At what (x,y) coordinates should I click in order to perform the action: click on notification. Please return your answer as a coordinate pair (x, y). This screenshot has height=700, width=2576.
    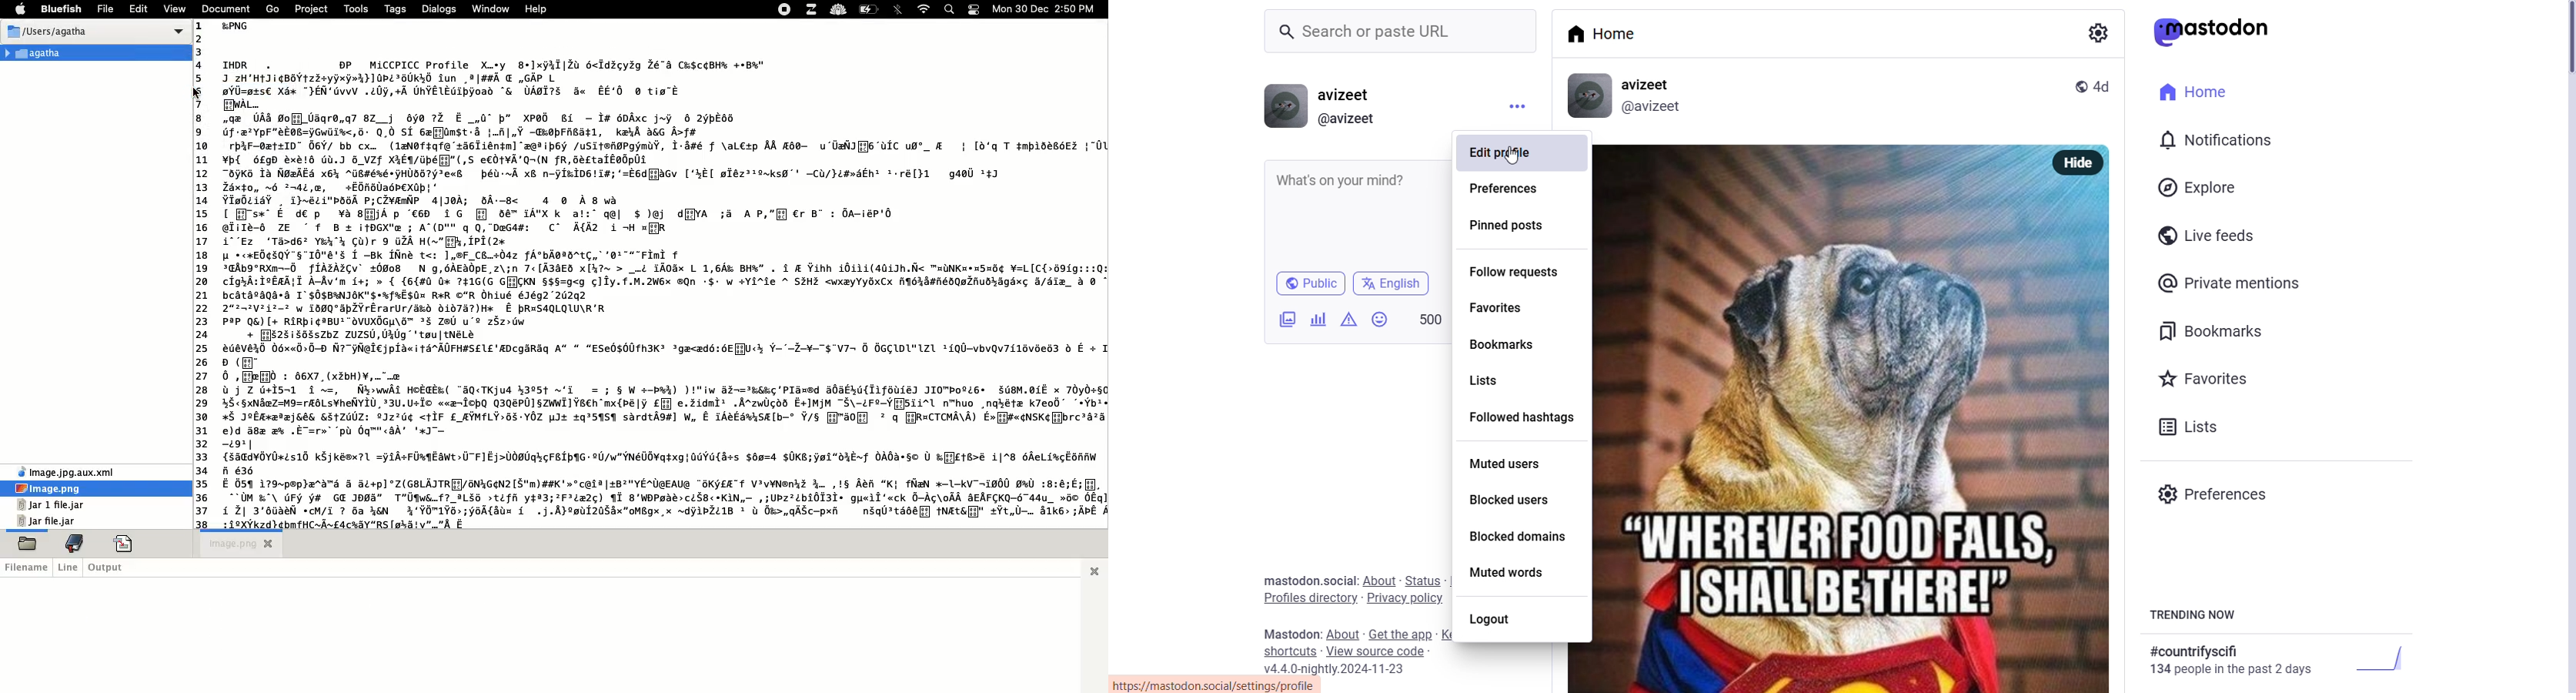
    Looking at the image, I should click on (2215, 138).